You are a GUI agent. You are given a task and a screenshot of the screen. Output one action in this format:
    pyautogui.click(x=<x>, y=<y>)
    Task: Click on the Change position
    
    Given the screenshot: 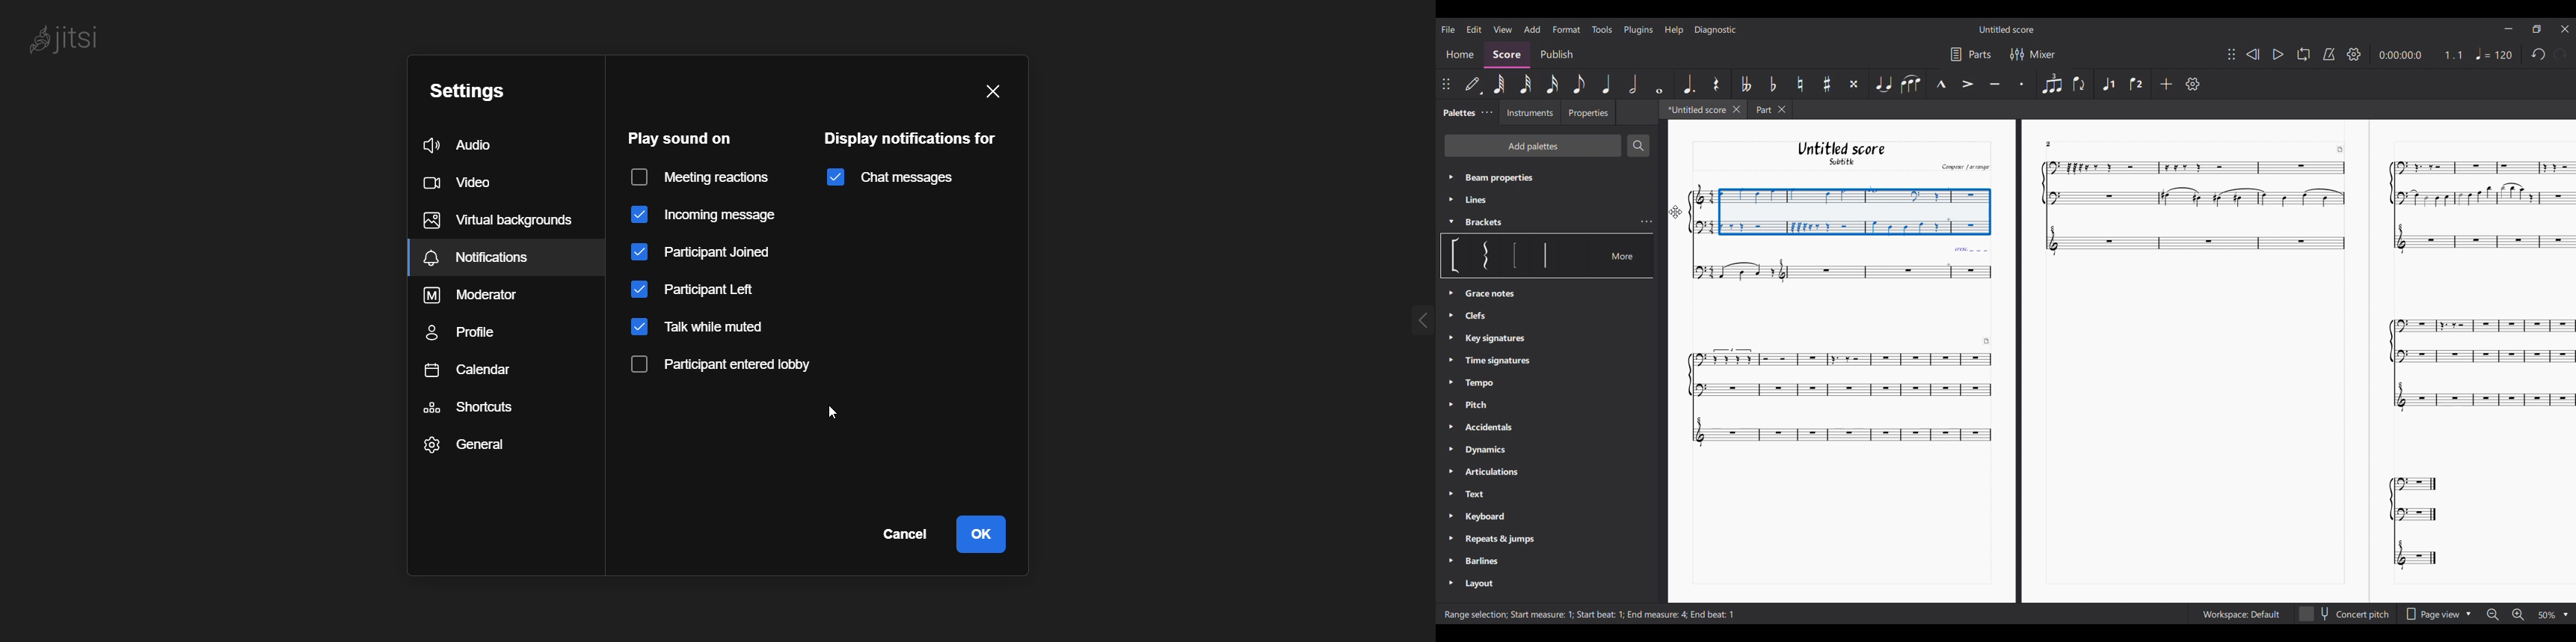 What is the action you would take?
    pyautogui.click(x=2231, y=54)
    